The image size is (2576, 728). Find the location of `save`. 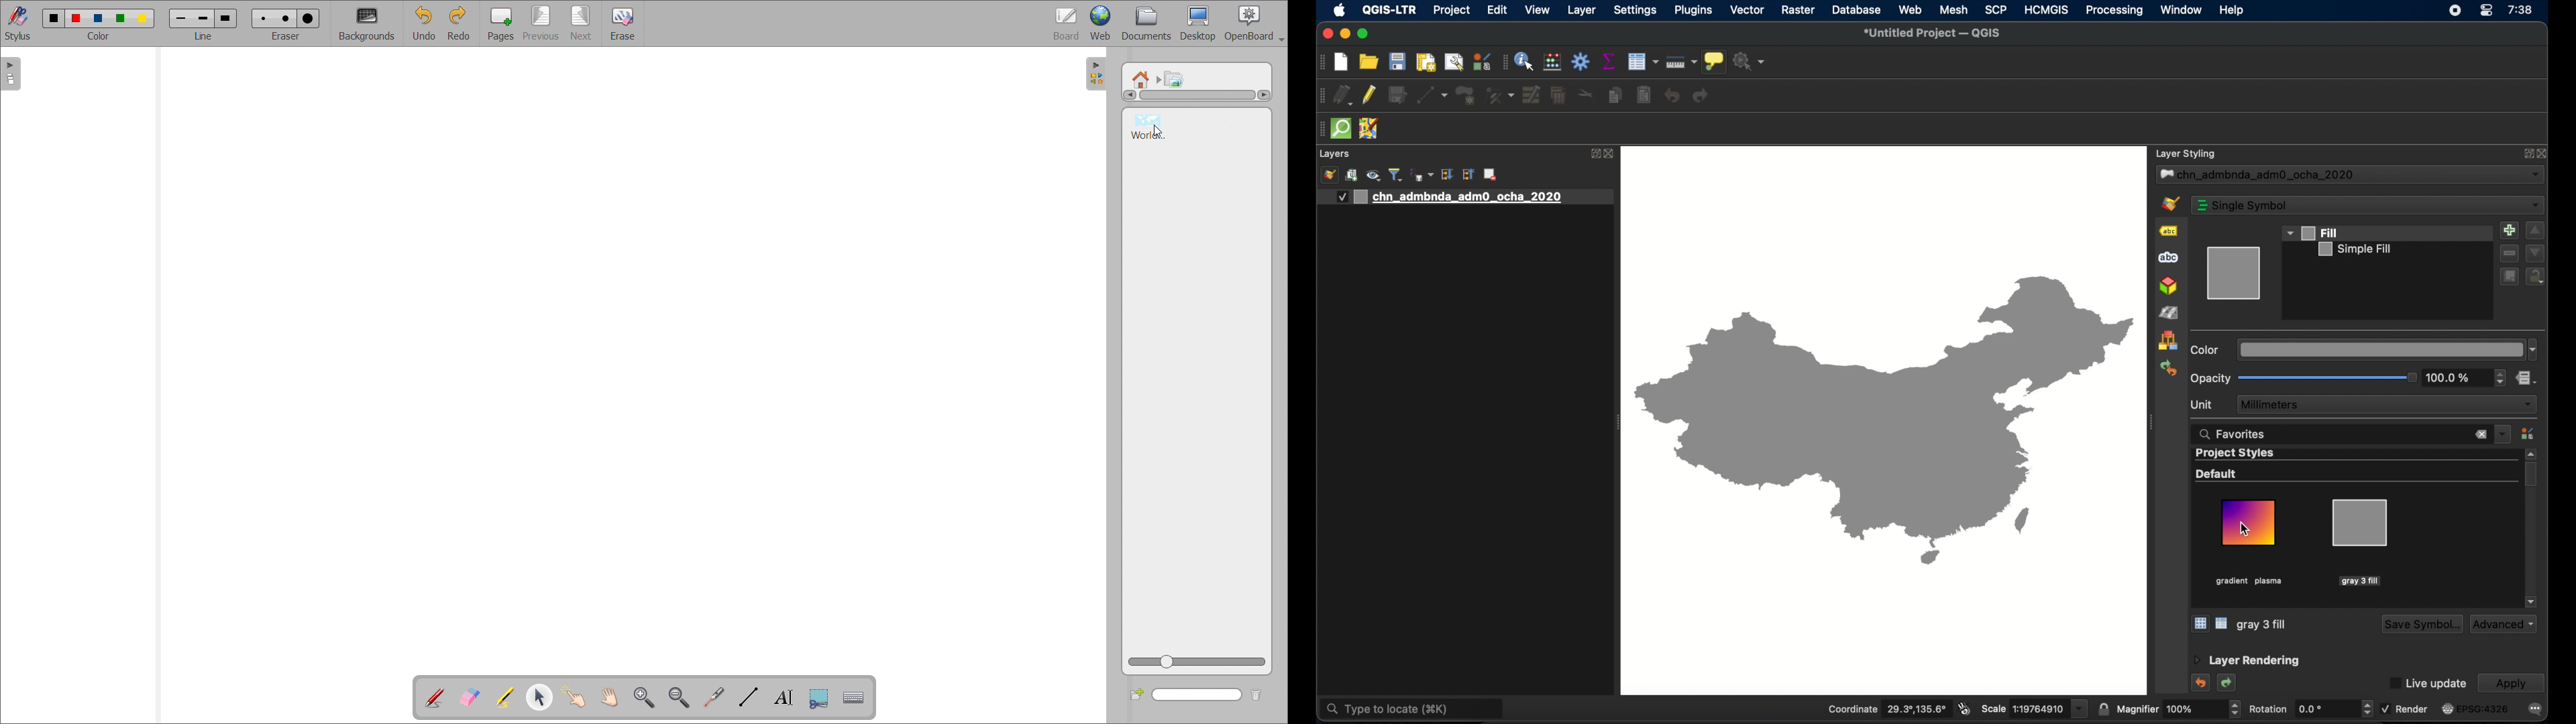

save is located at coordinates (1398, 61).